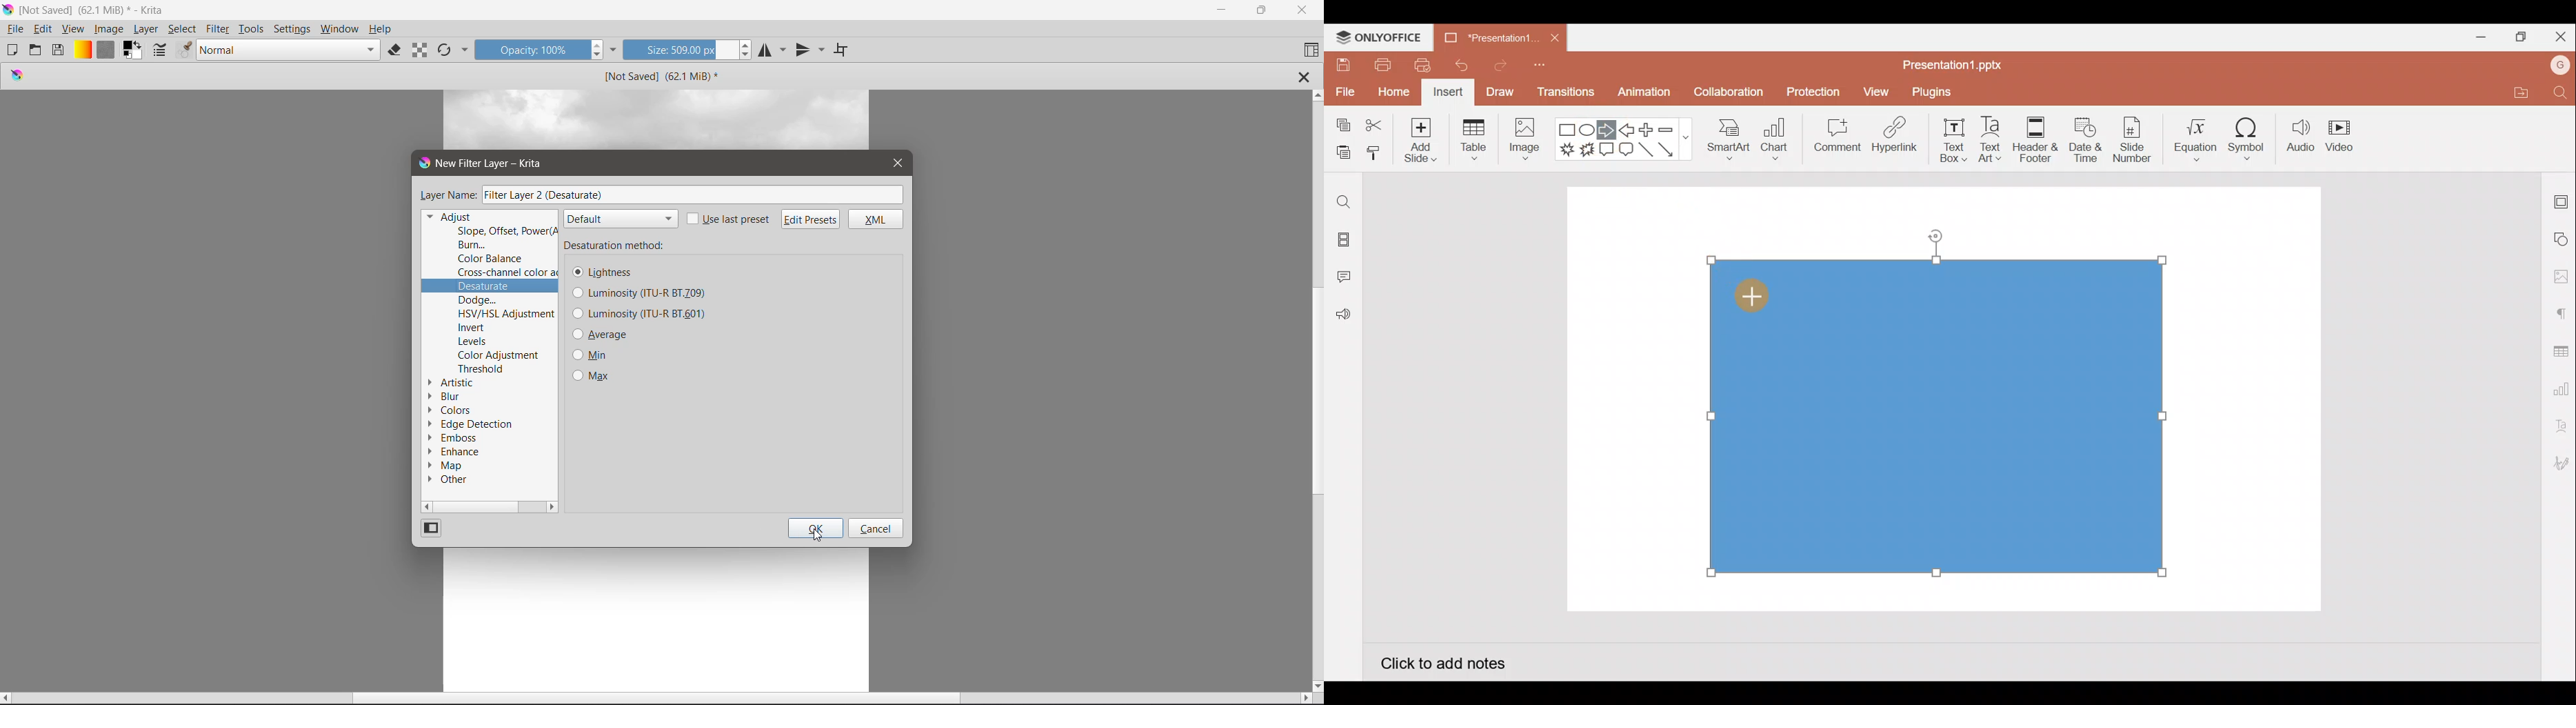  Describe the element at coordinates (1955, 140) in the screenshot. I see `Text box` at that location.